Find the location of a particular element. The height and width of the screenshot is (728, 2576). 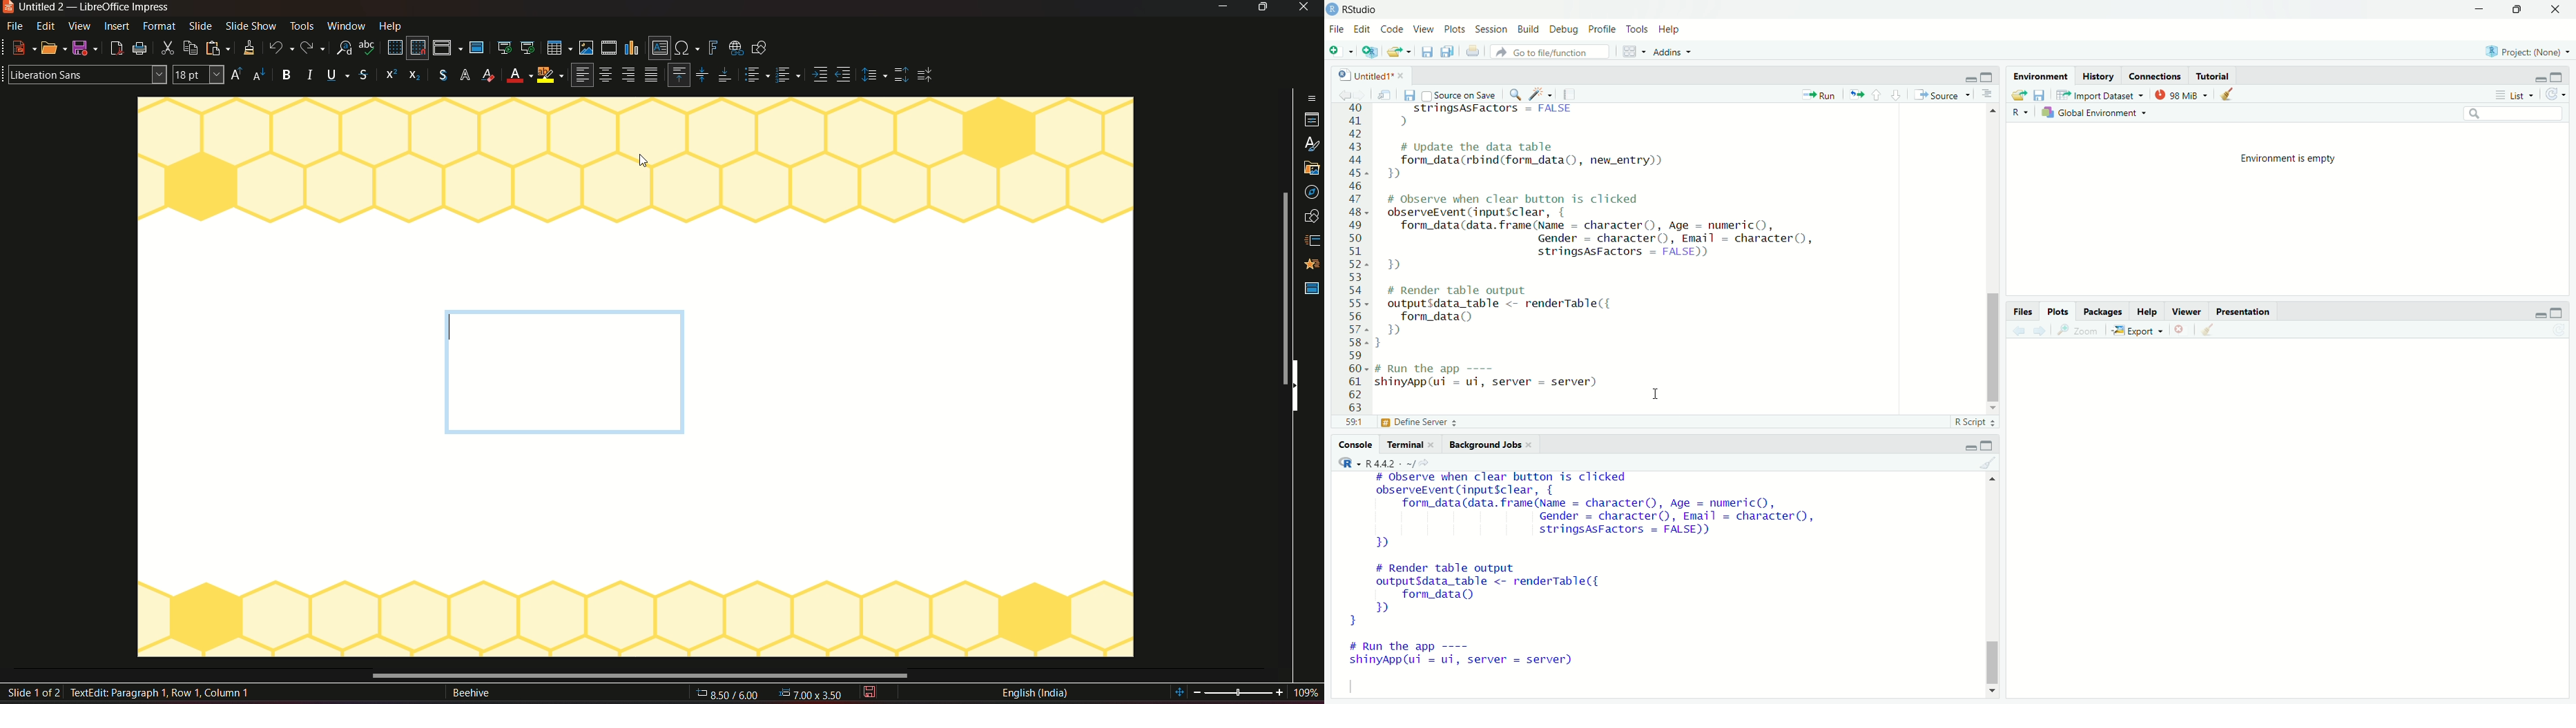

navigation is located at coordinates (1312, 166).